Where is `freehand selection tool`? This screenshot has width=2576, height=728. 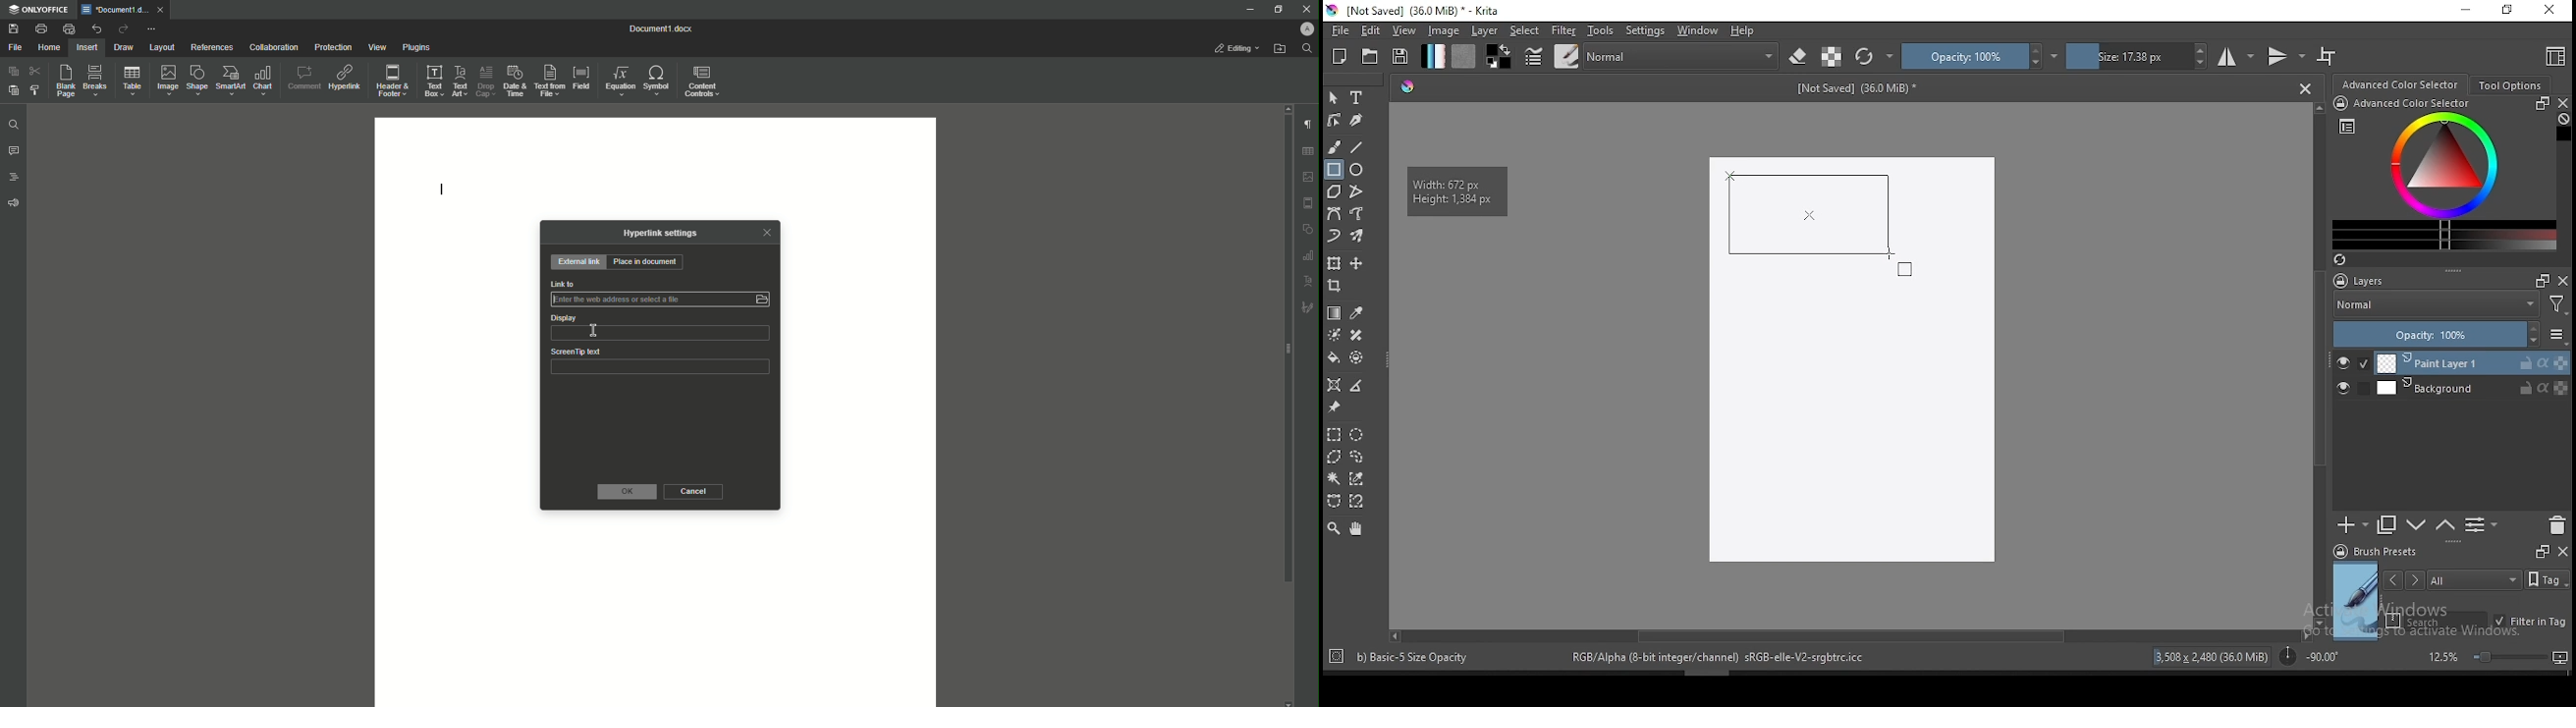 freehand selection tool is located at coordinates (1357, 457).